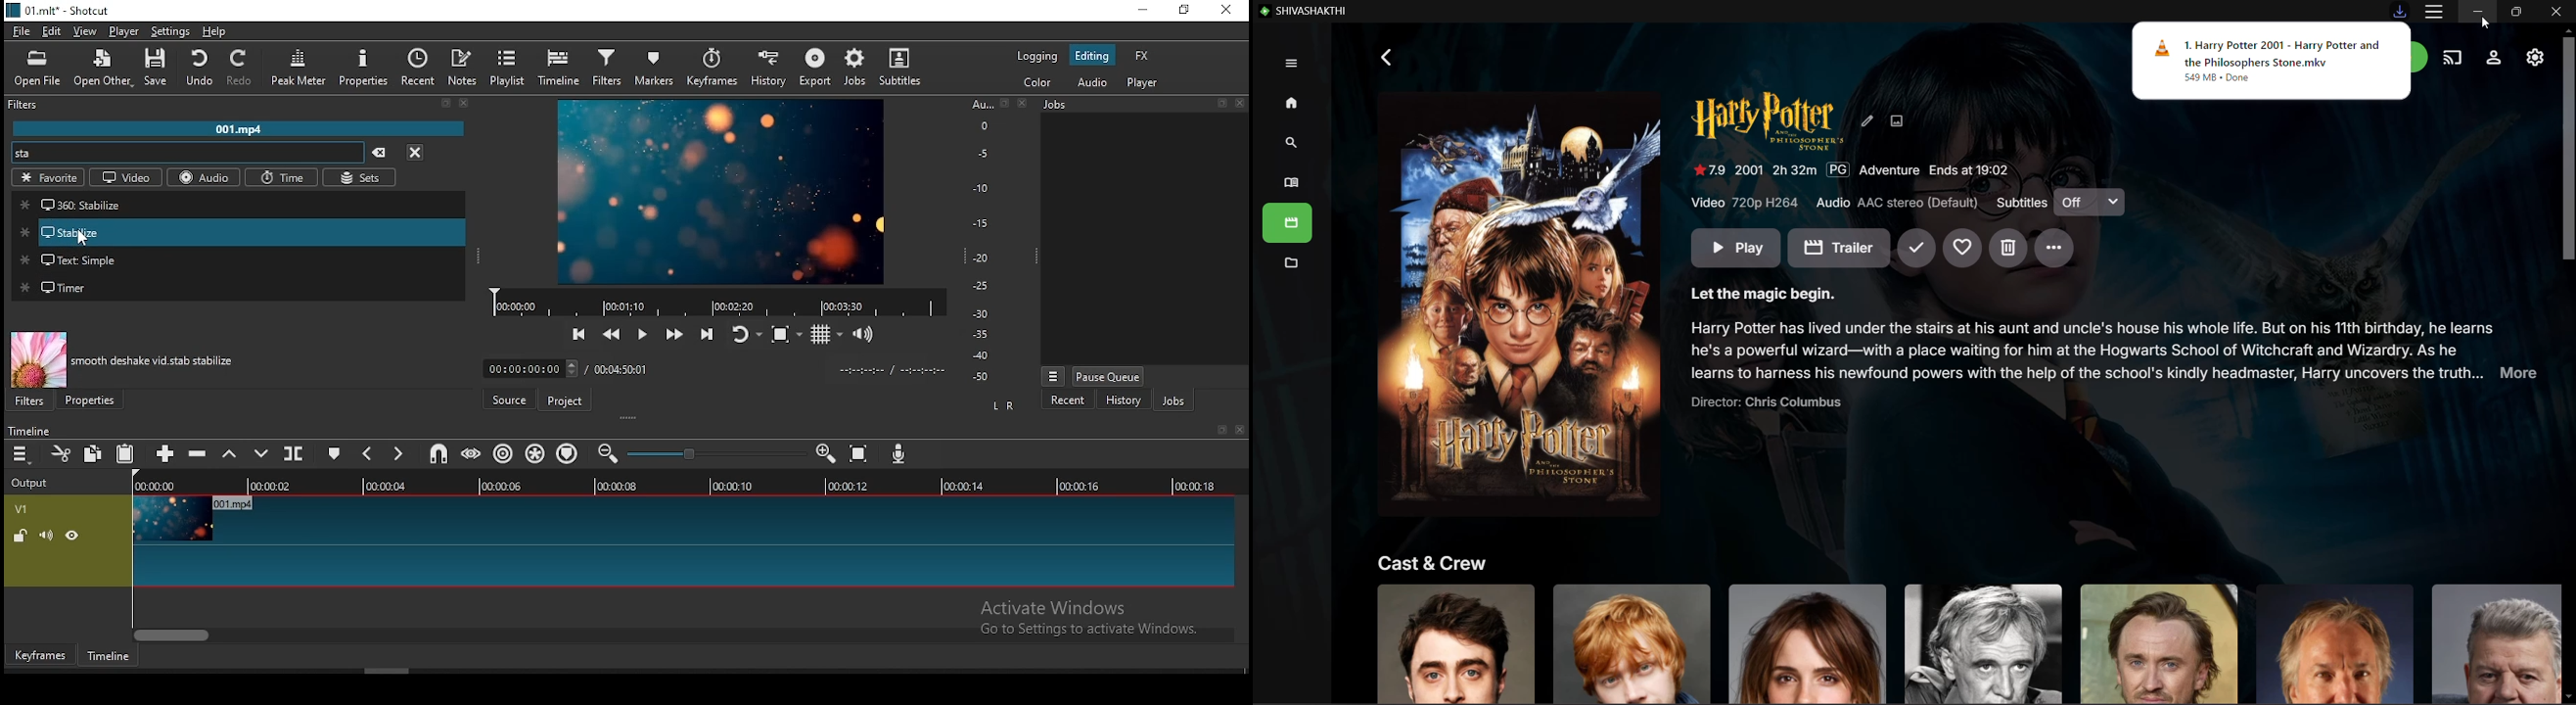 The image size is (2576, 728). Describe the element at coordinates (1147, 239) in the screenshot. I see `display` at that location.